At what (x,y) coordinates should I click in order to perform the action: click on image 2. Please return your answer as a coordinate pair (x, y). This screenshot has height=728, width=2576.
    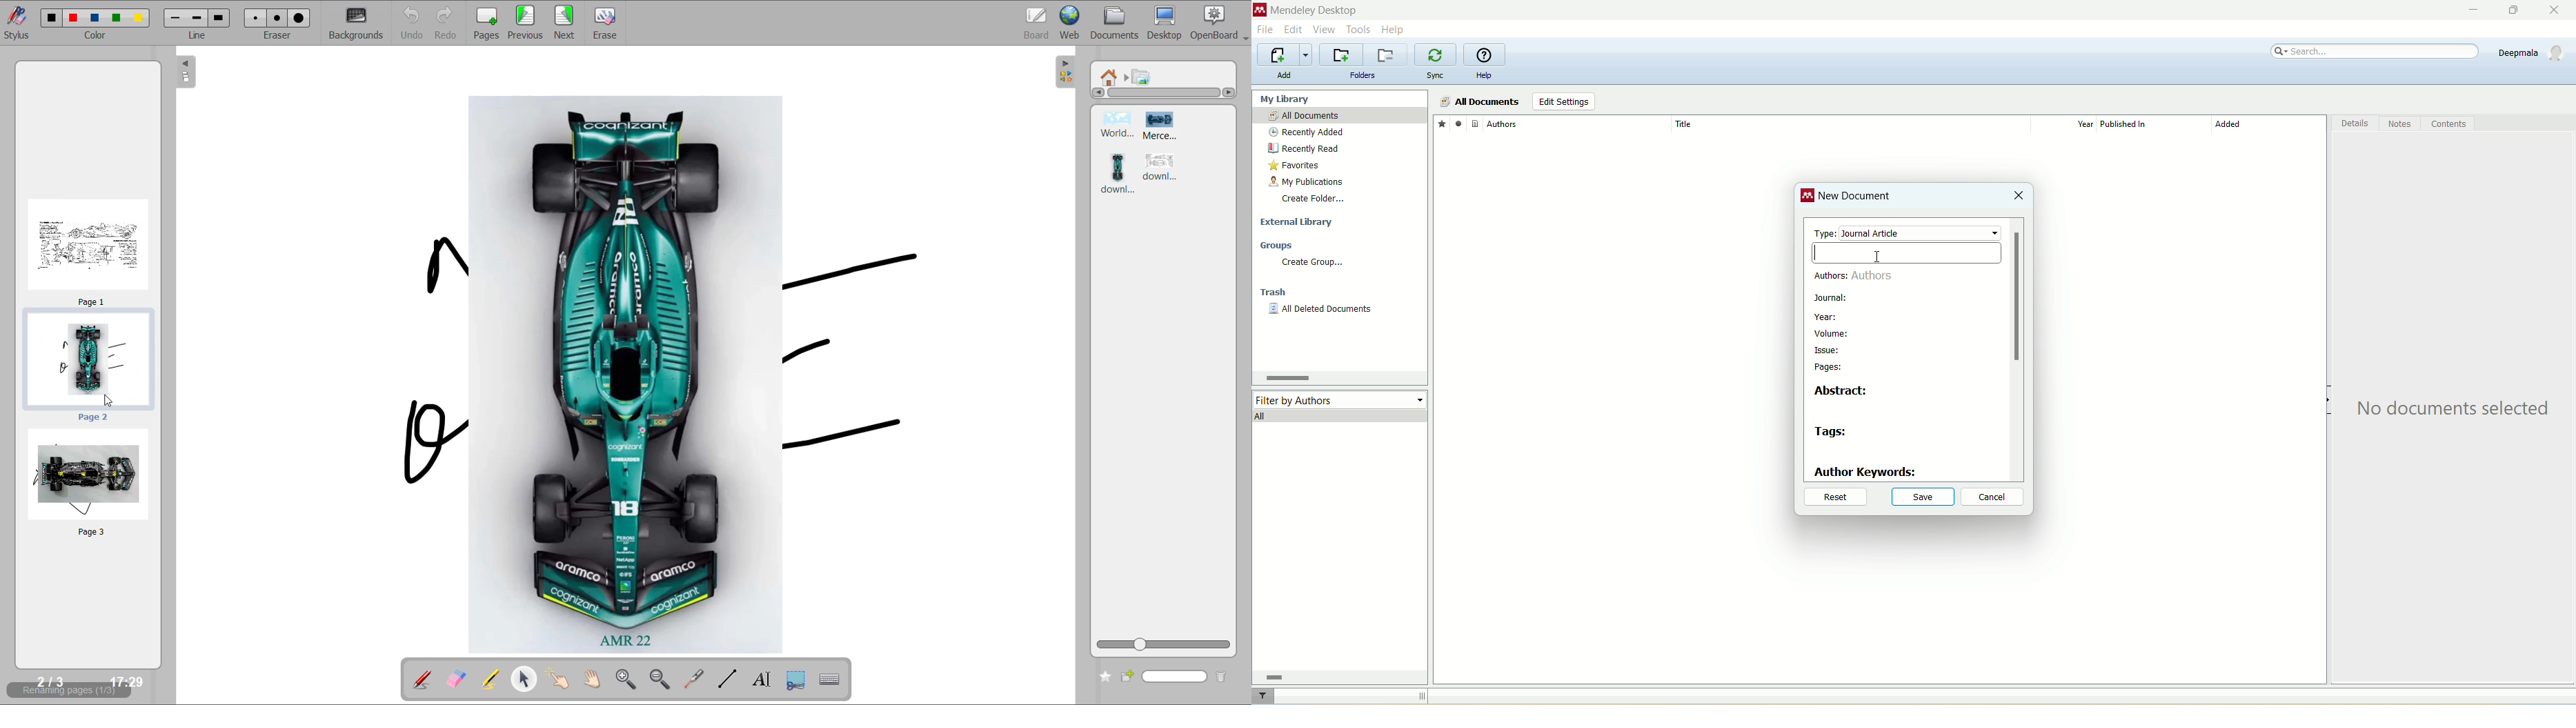
    Looking at the image, I should click on (1170, 127).